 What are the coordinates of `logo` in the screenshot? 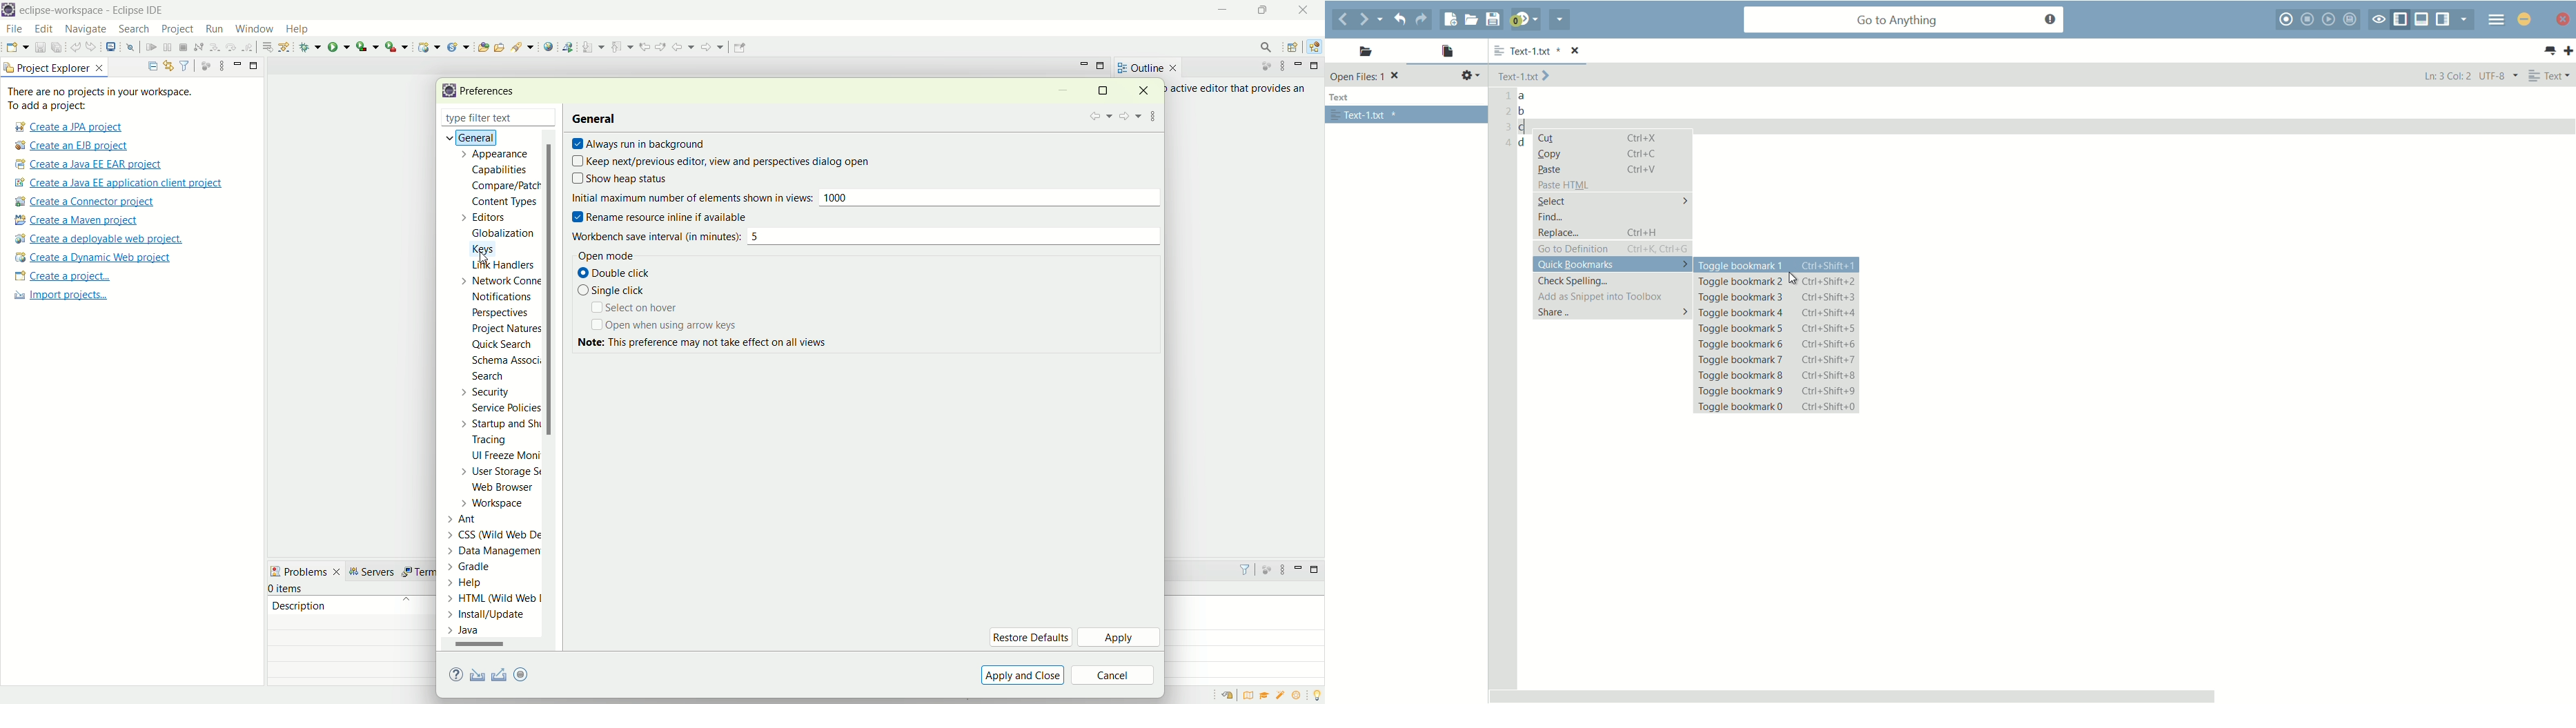 It's located at (446, 91).